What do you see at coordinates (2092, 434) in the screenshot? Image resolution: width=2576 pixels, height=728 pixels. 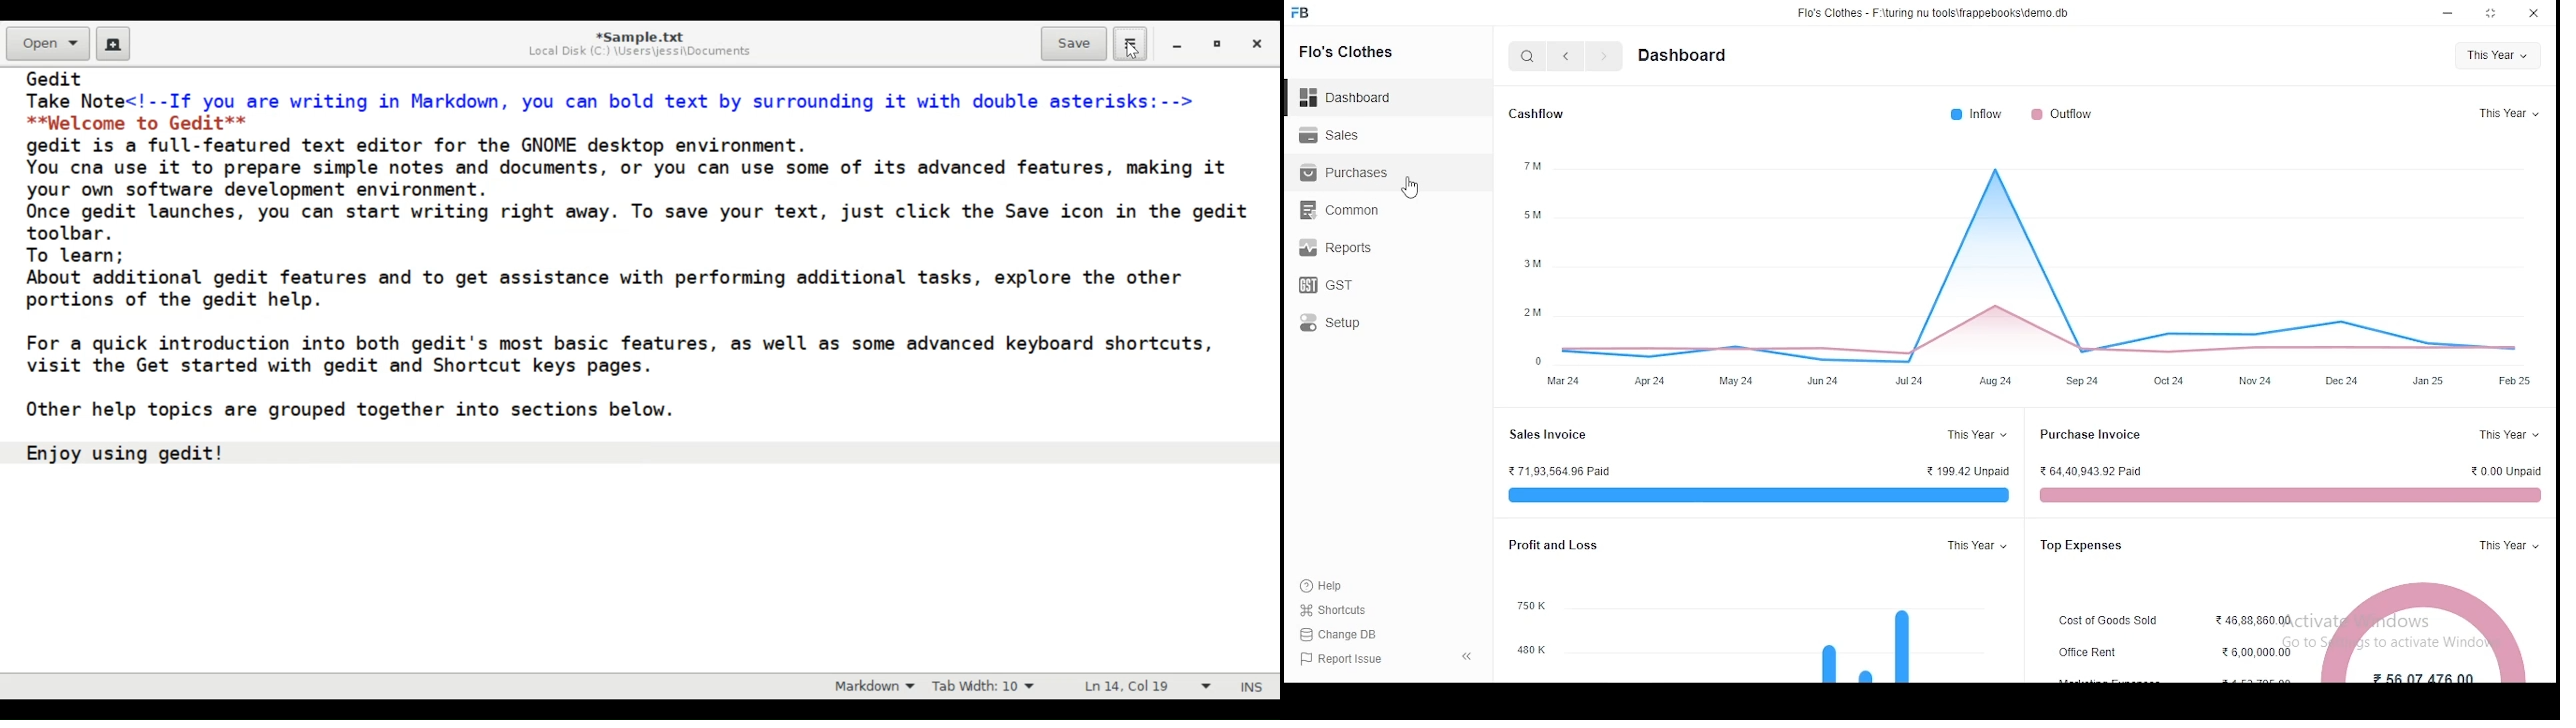 I see `purchase invoice` at bounding box center [2092, 434].